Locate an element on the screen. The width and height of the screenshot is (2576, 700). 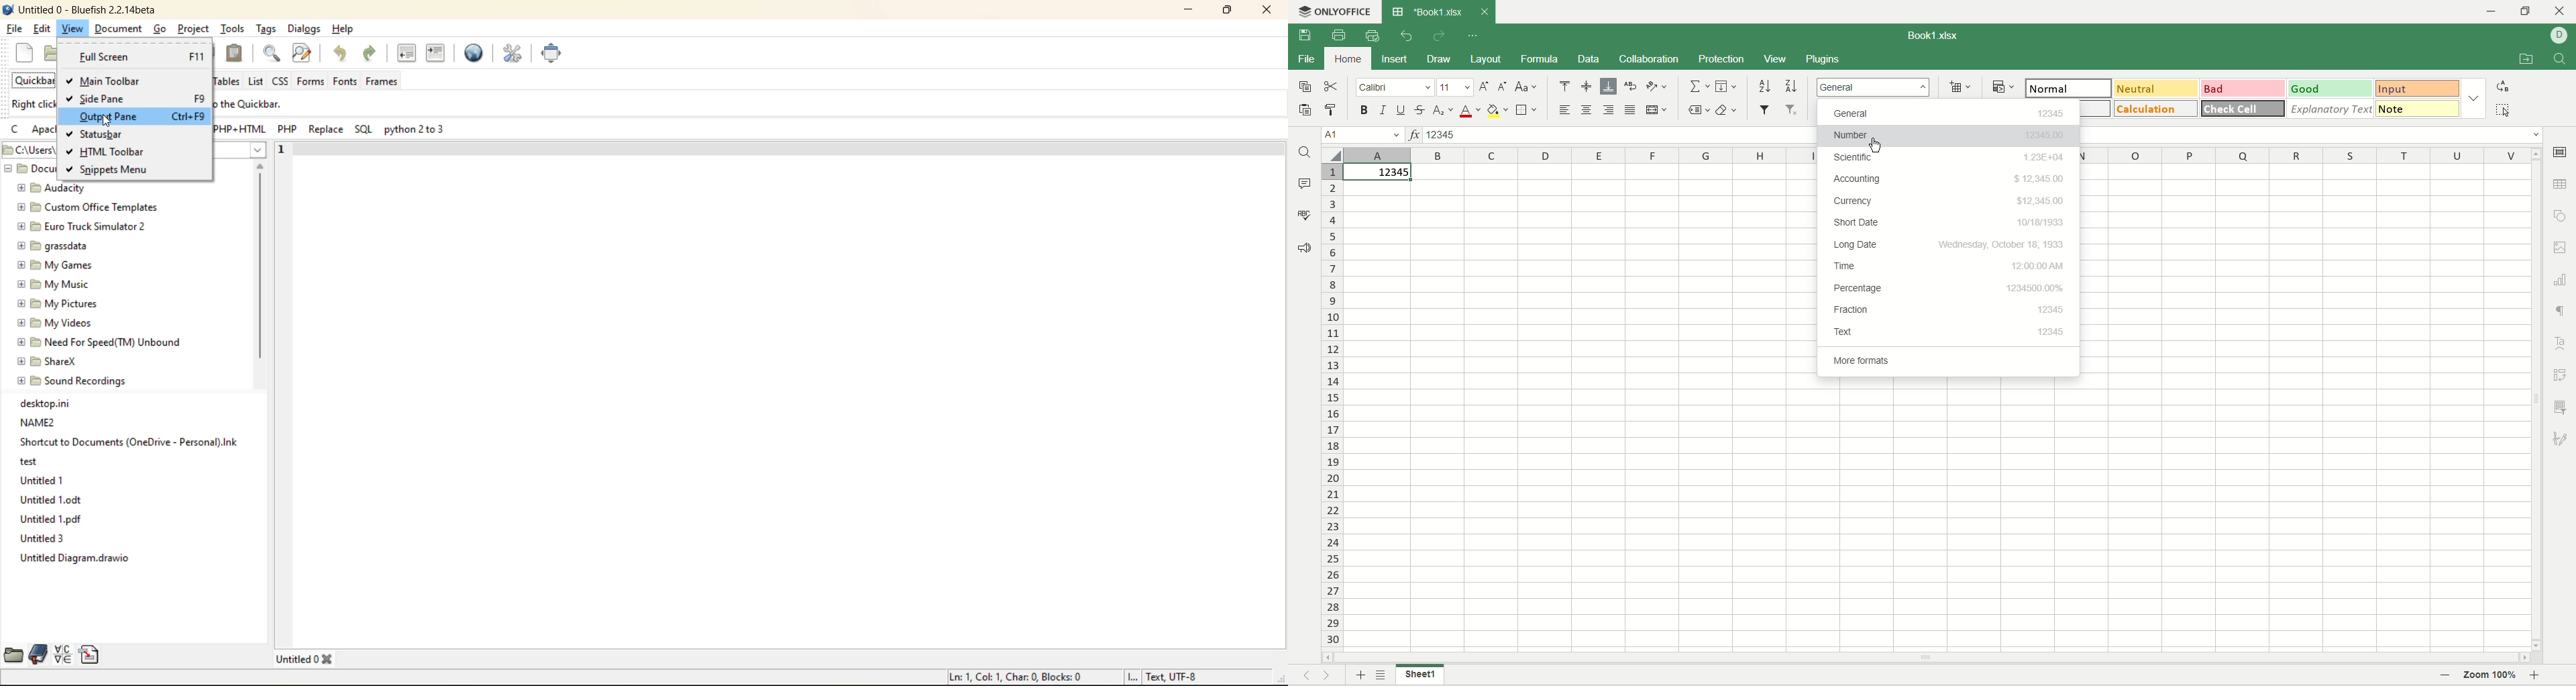
tab name is located at coordinates (307, 658).